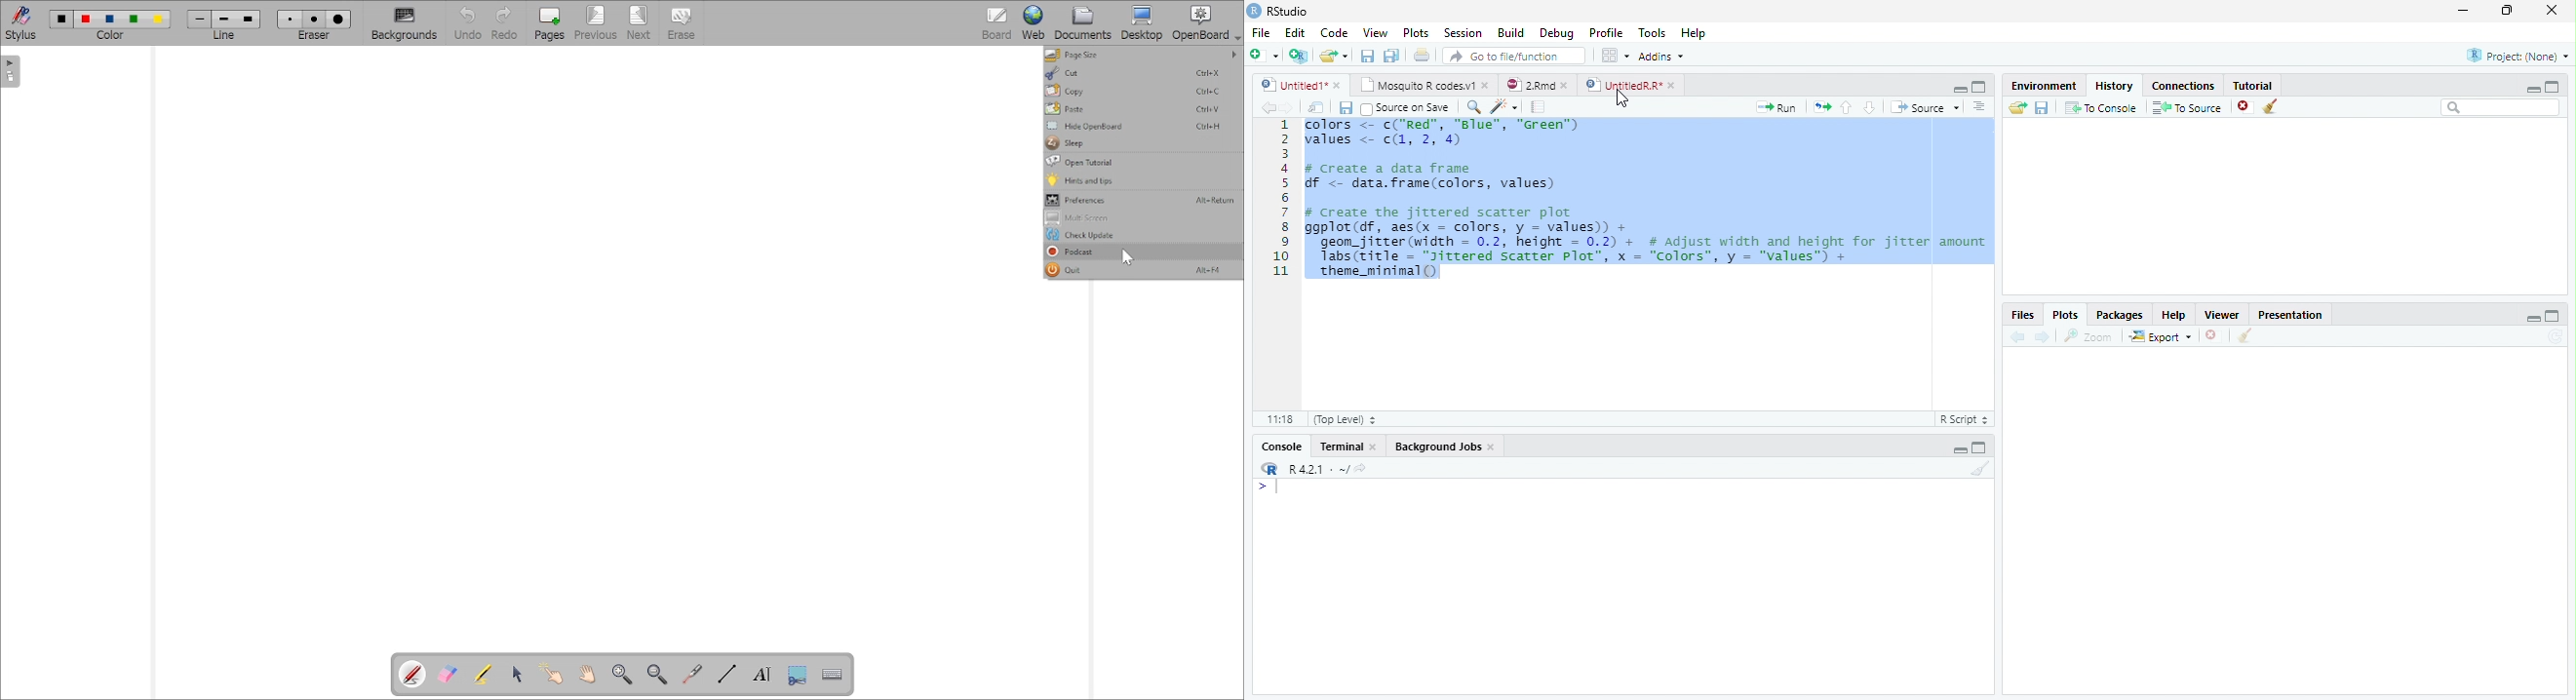 Image resolution: width=2576 pixels, height=700 pixels. What do you see at coordinates (1620, 98) in the screenshot?
I see `cursor` at bounding box center [1620, 98].